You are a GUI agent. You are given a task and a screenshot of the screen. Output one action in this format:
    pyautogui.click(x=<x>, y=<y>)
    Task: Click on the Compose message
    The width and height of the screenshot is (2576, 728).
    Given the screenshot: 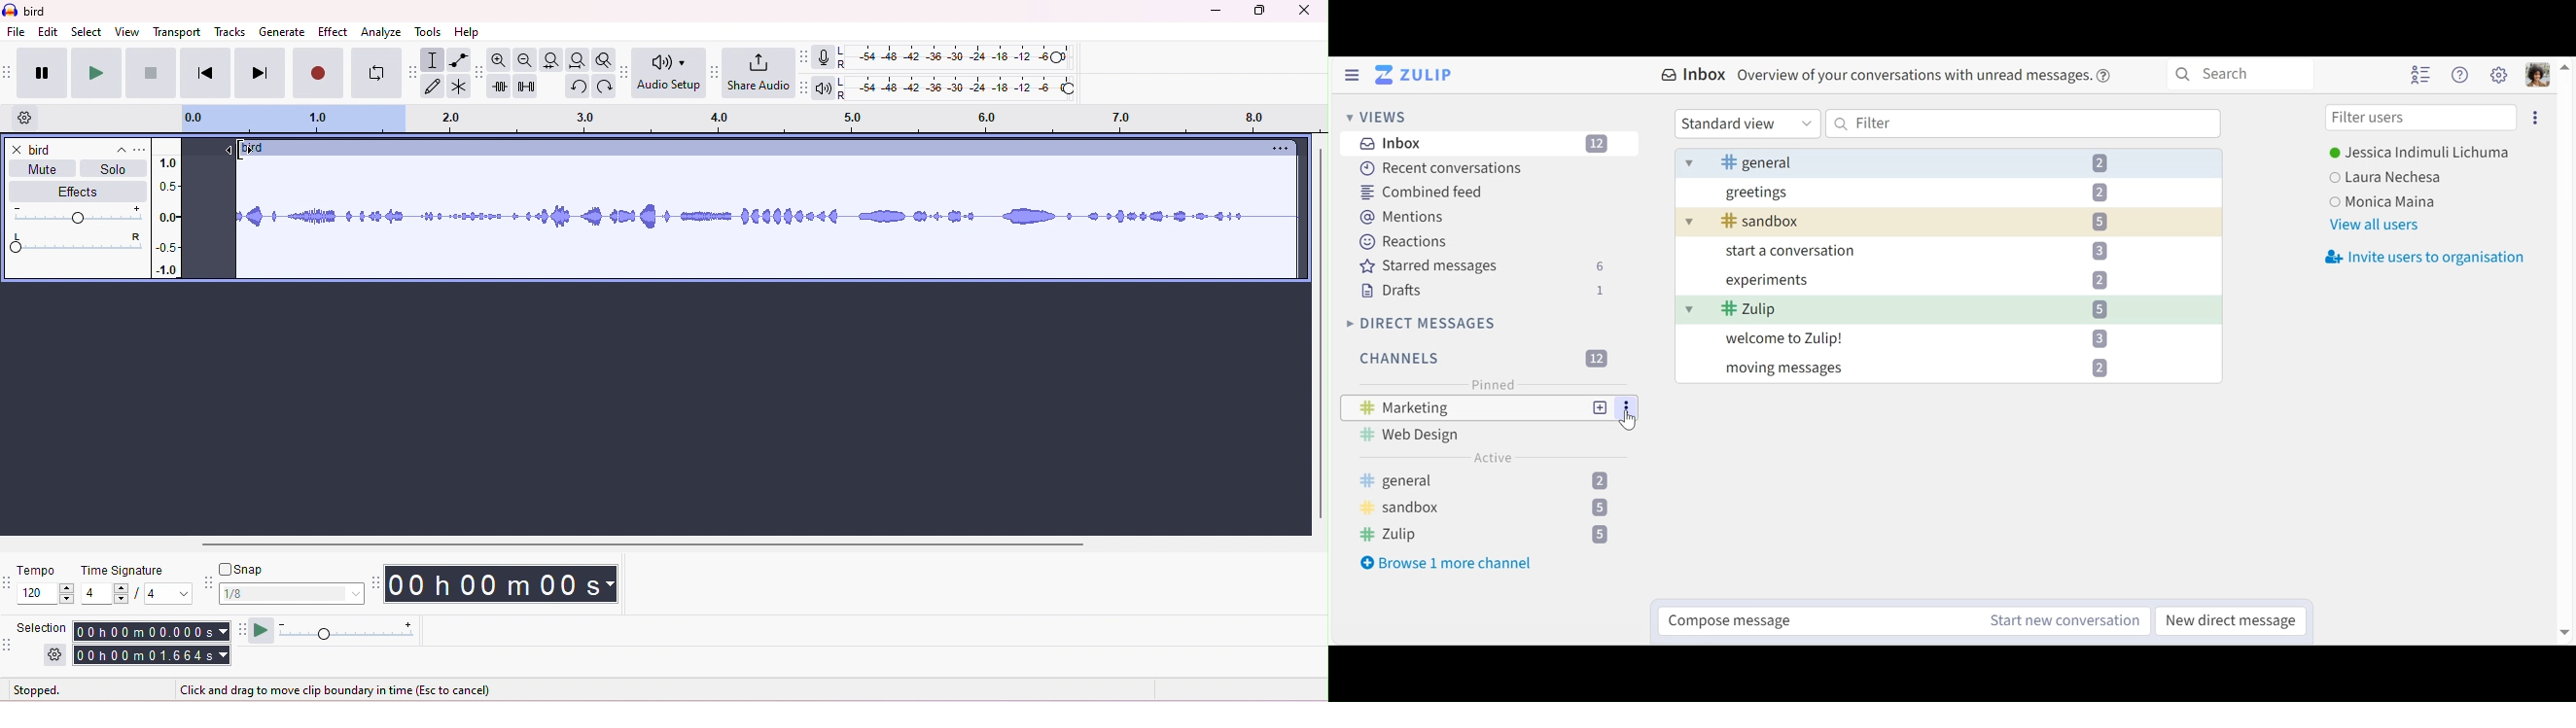 What is the action you would take?
    pyautogui.click(x=1738, y=623)
    